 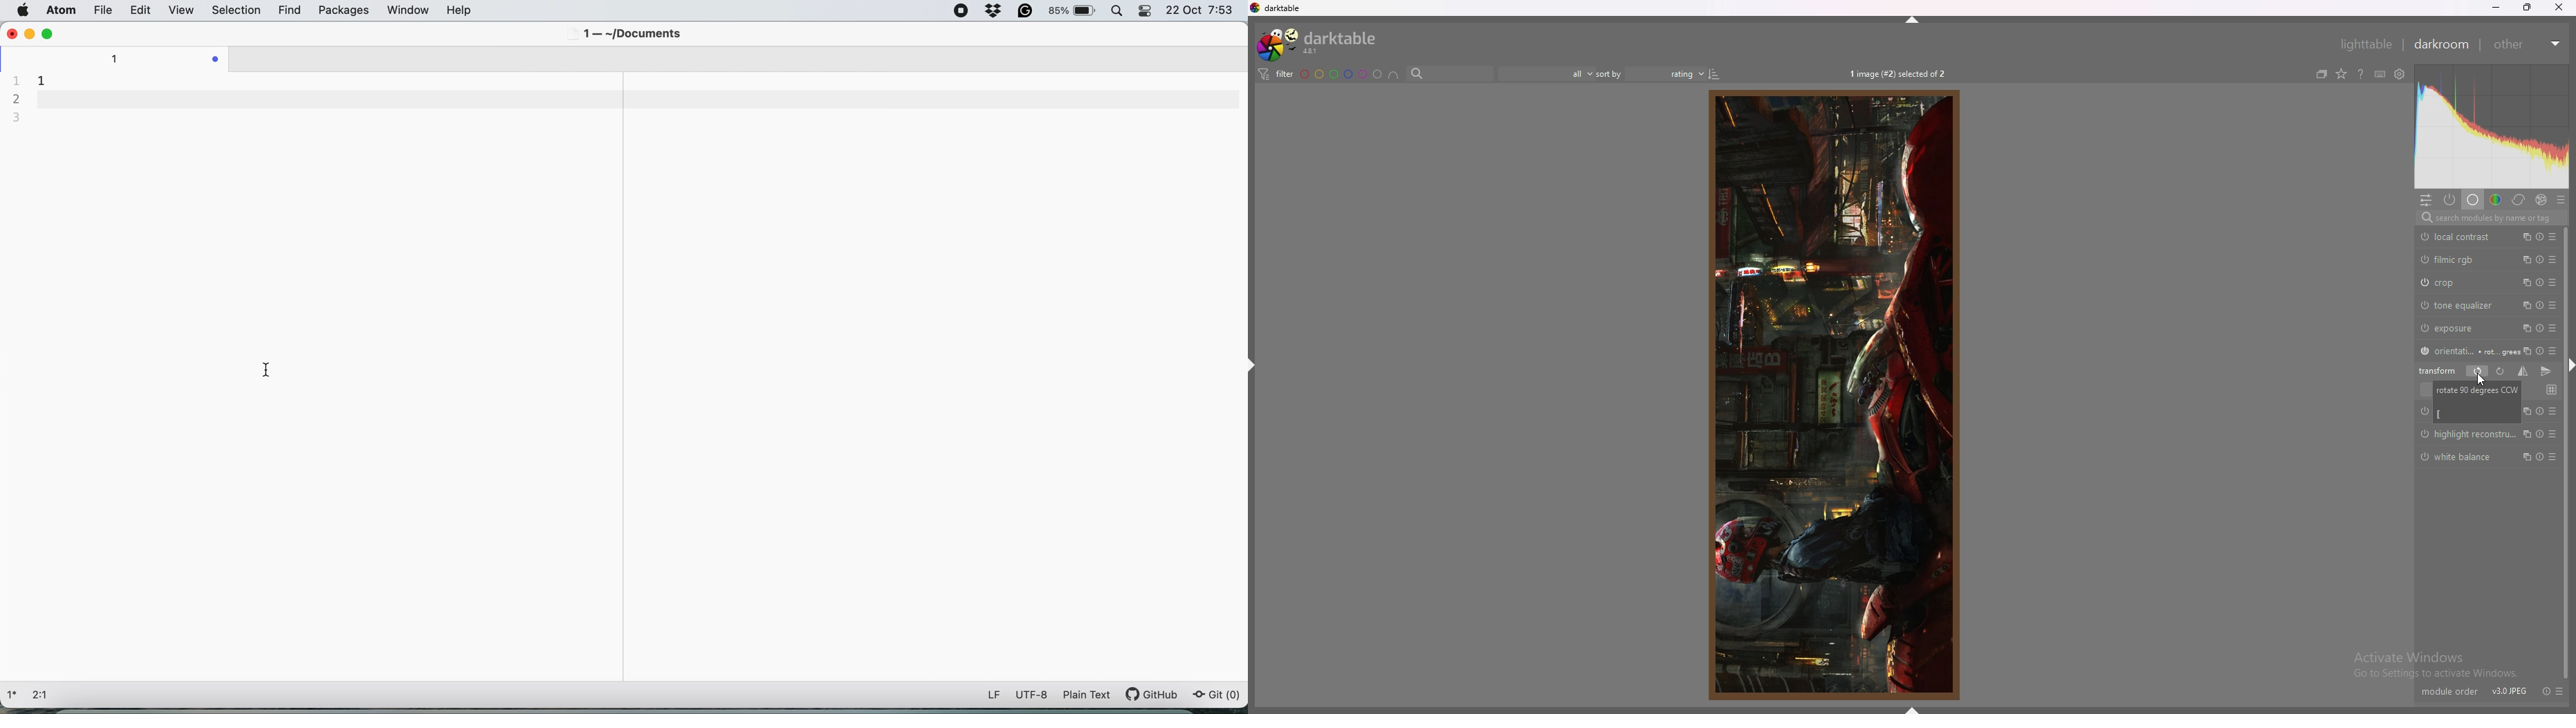 What do you see at coordinates (1148, 12) in the screenshot?
I see `control center` at bounding box center [1148, 12].